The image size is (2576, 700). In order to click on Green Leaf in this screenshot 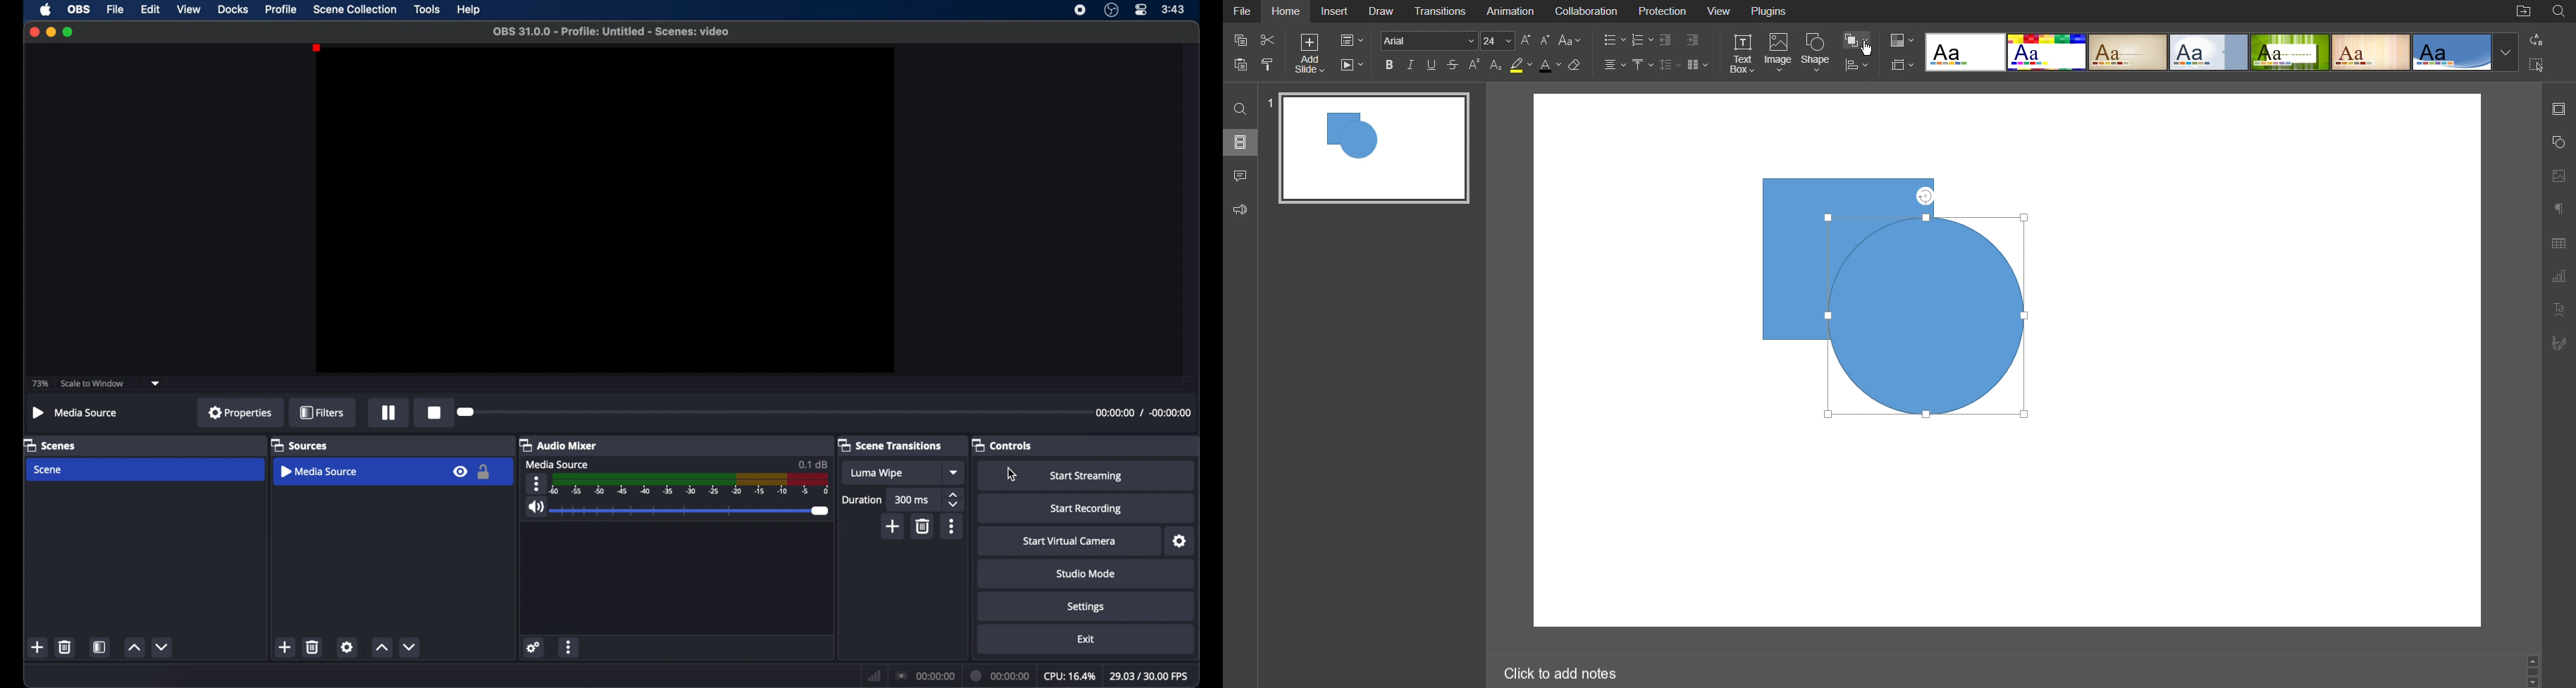, I will do `click(2289, 51)`.